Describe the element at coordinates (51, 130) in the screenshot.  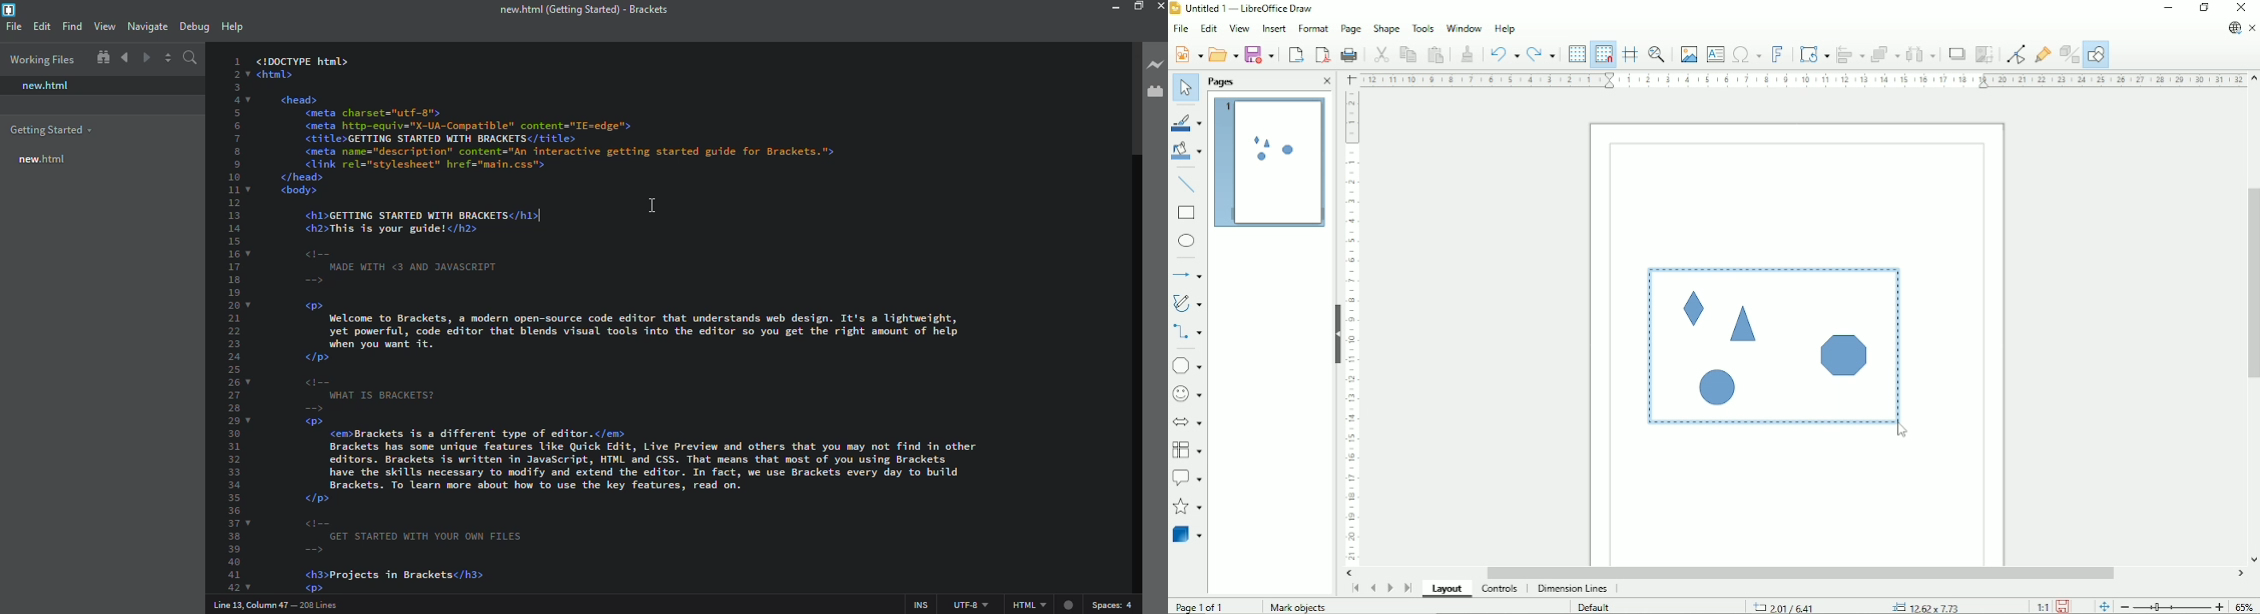
I see `getting started` at that location.